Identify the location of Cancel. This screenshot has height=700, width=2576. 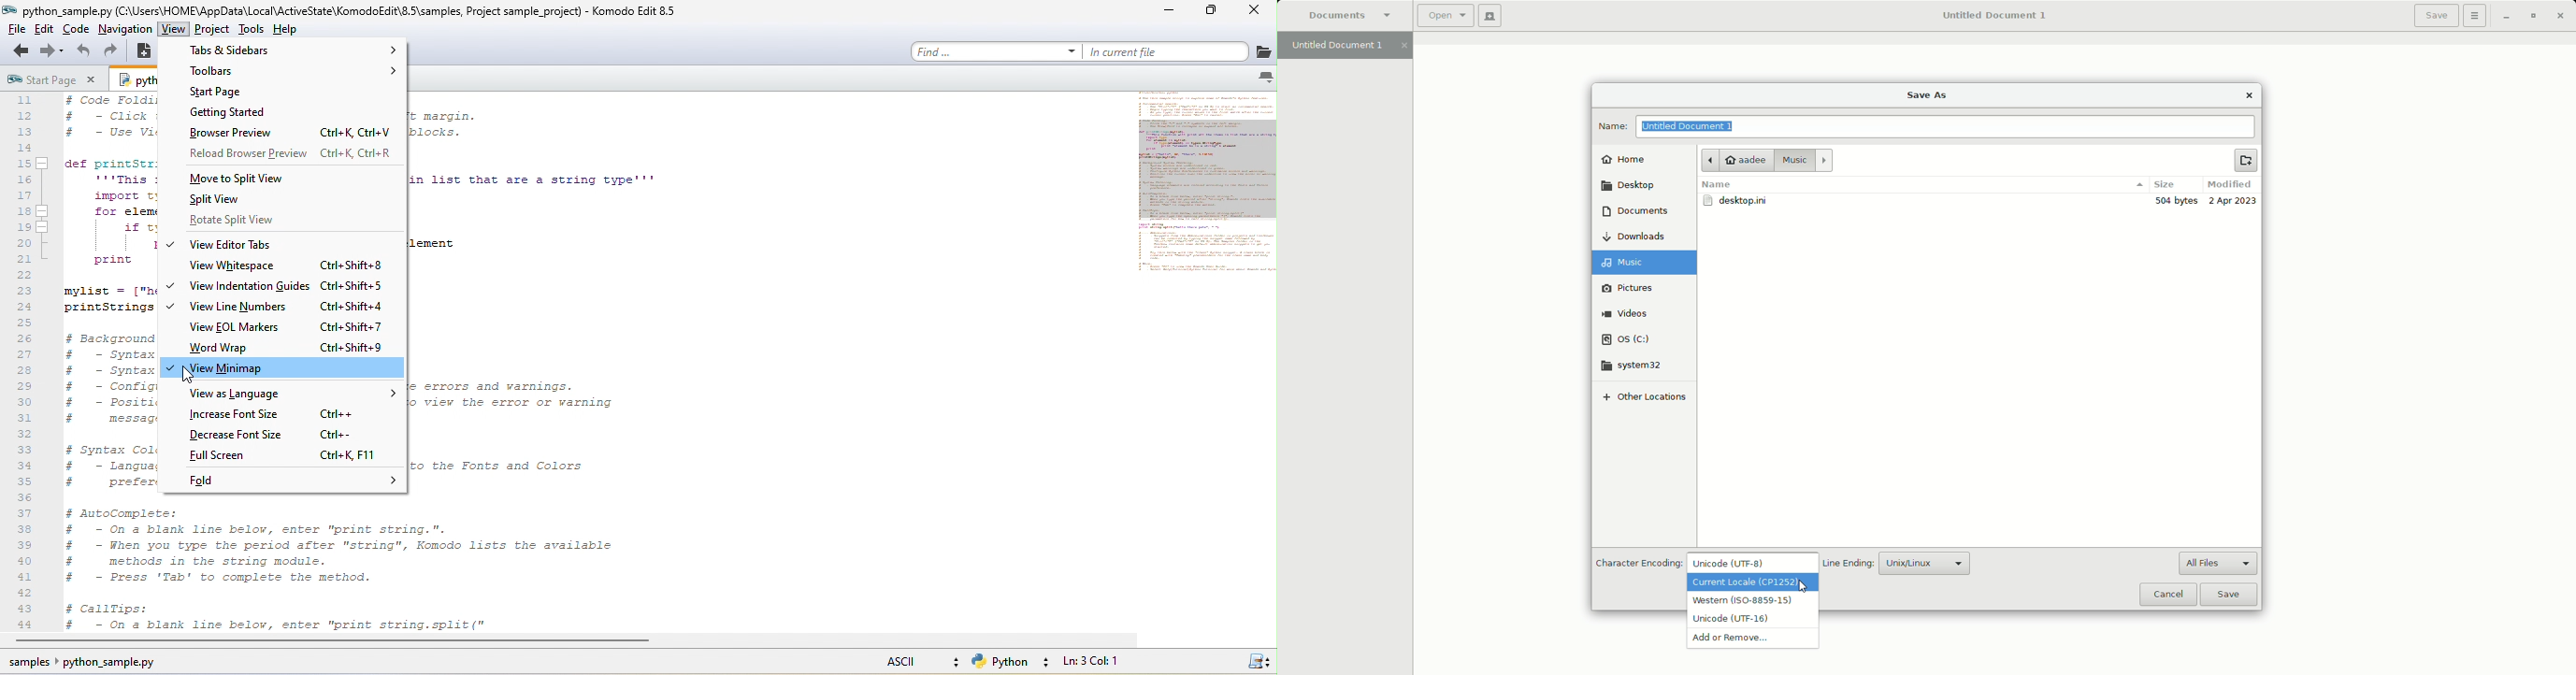
(2166, 592).